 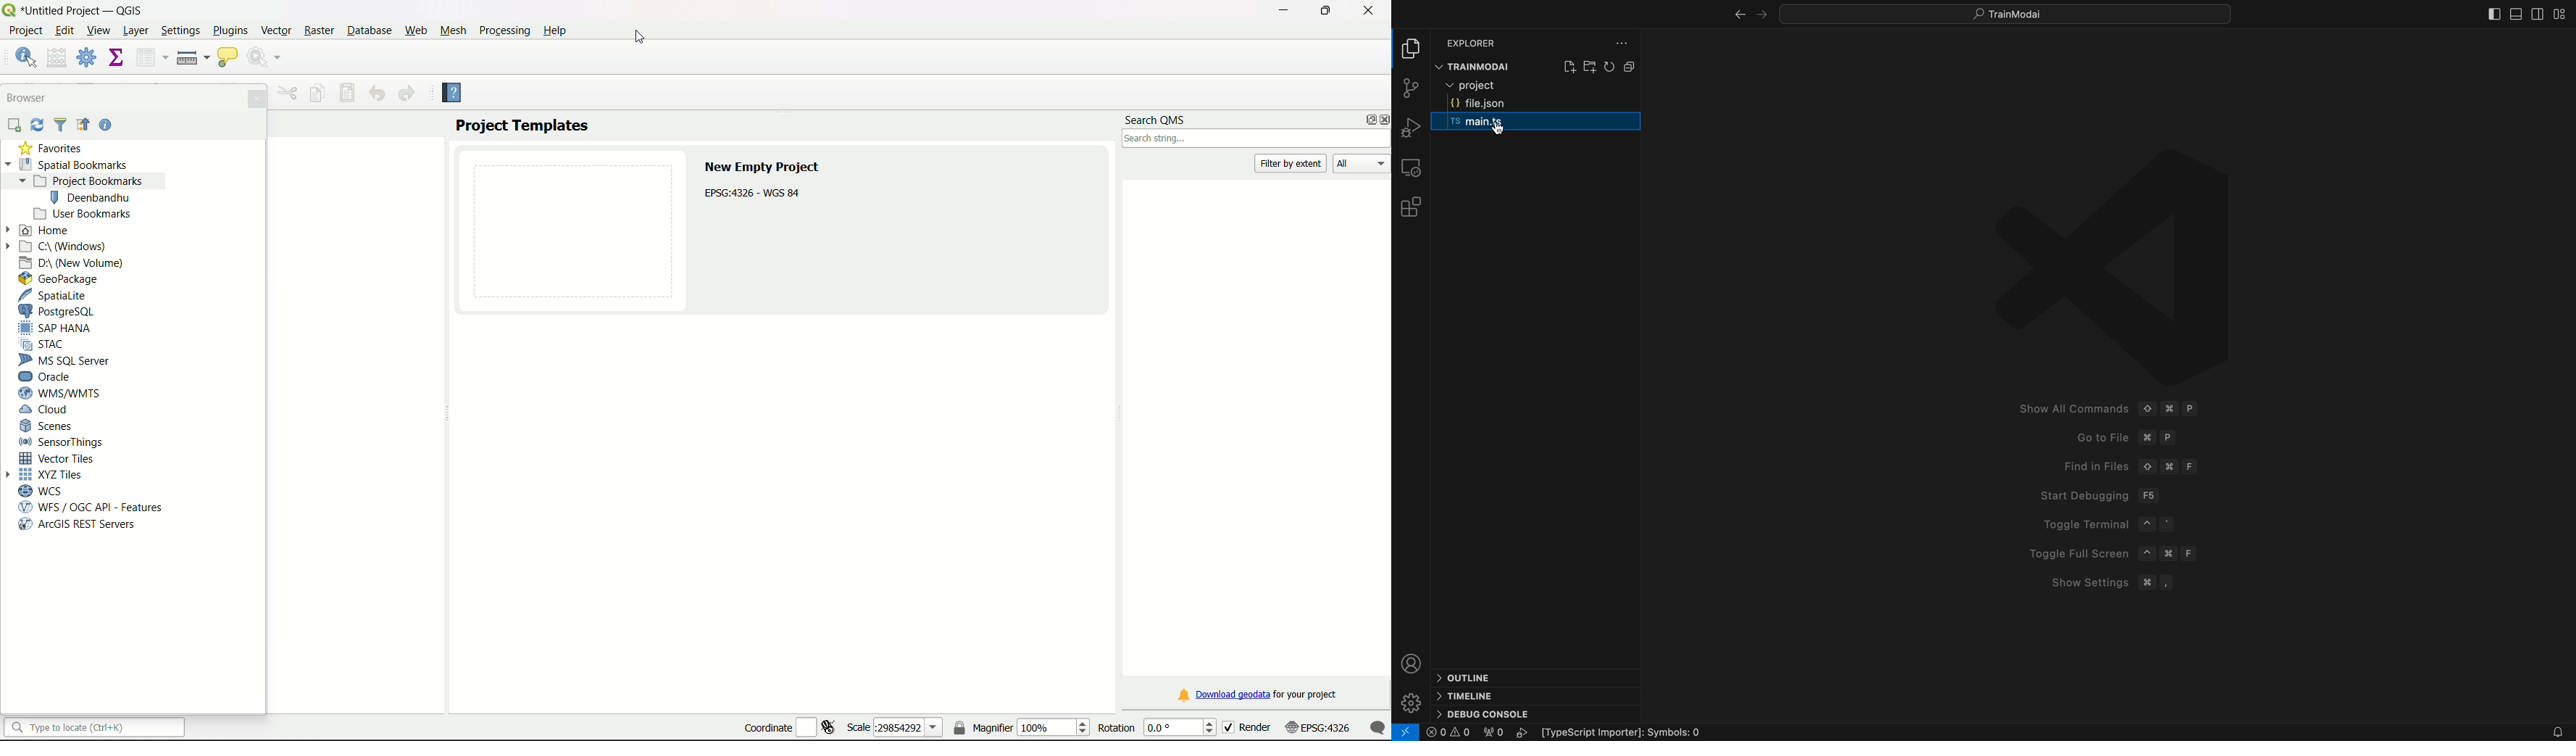 I want to click on WCS, so click(x=49, y=488).